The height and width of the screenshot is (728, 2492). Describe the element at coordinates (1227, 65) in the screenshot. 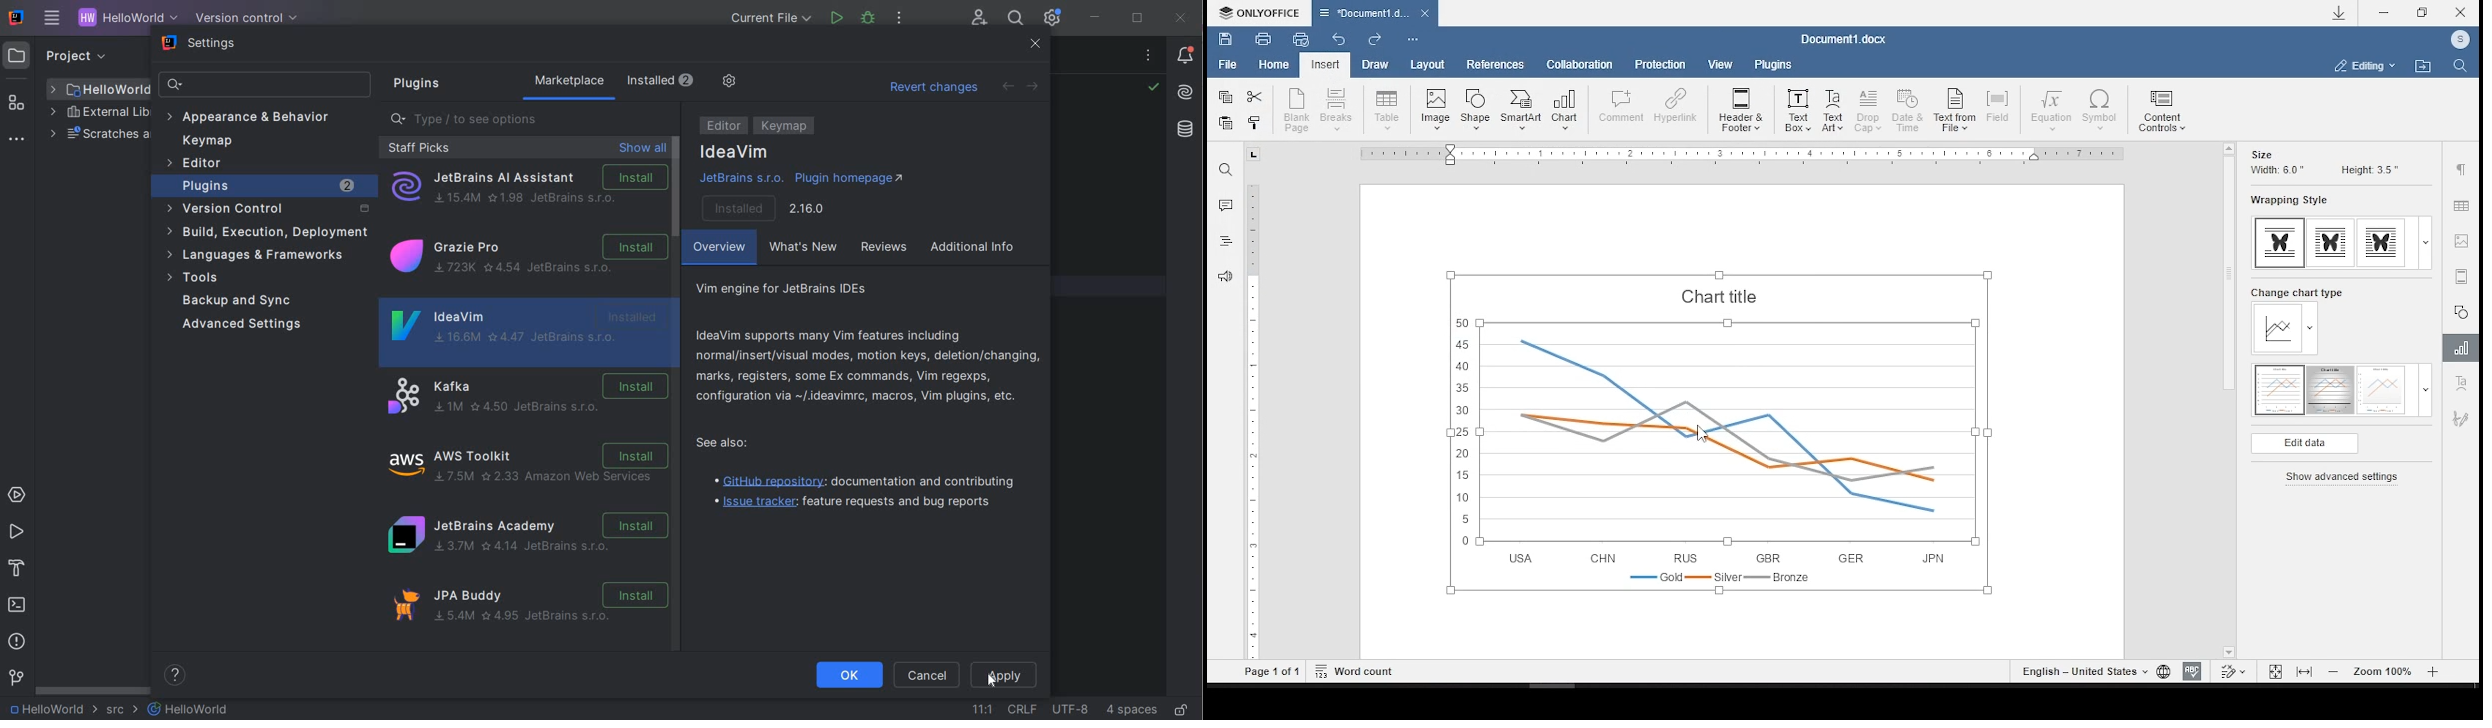

I see `file` at that location.